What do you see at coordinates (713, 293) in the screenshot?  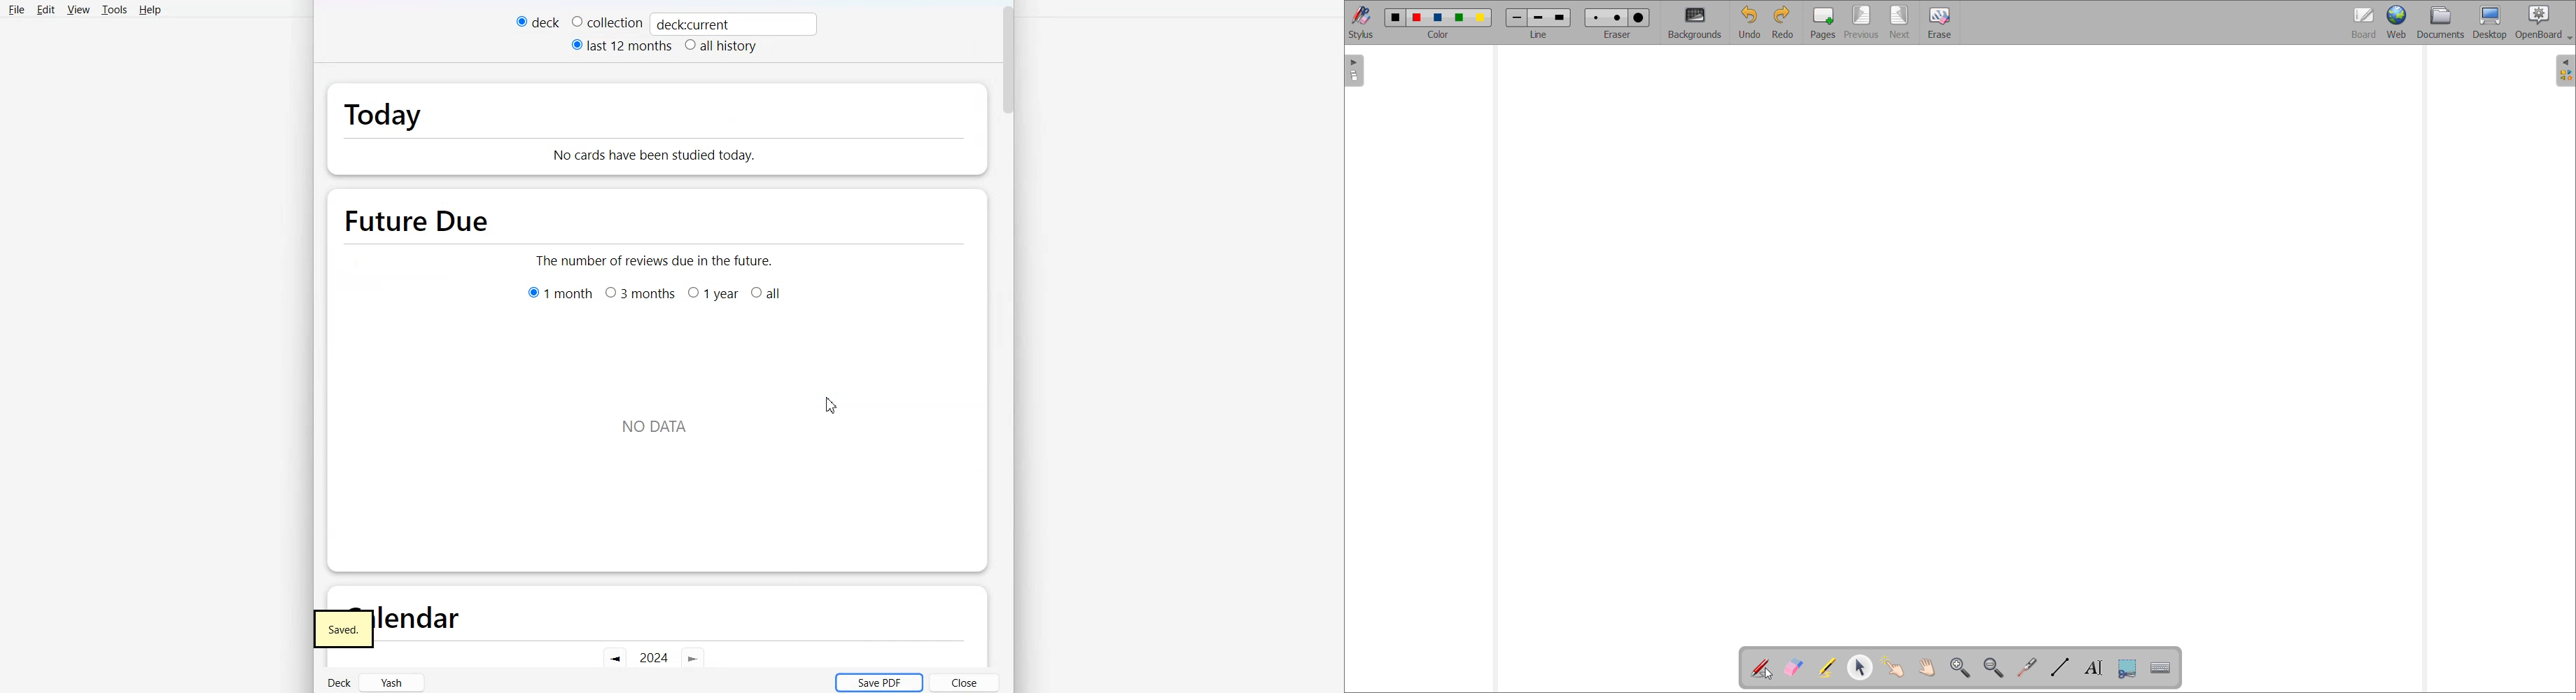 I see `1 Year` at bounding box center [713, 293].